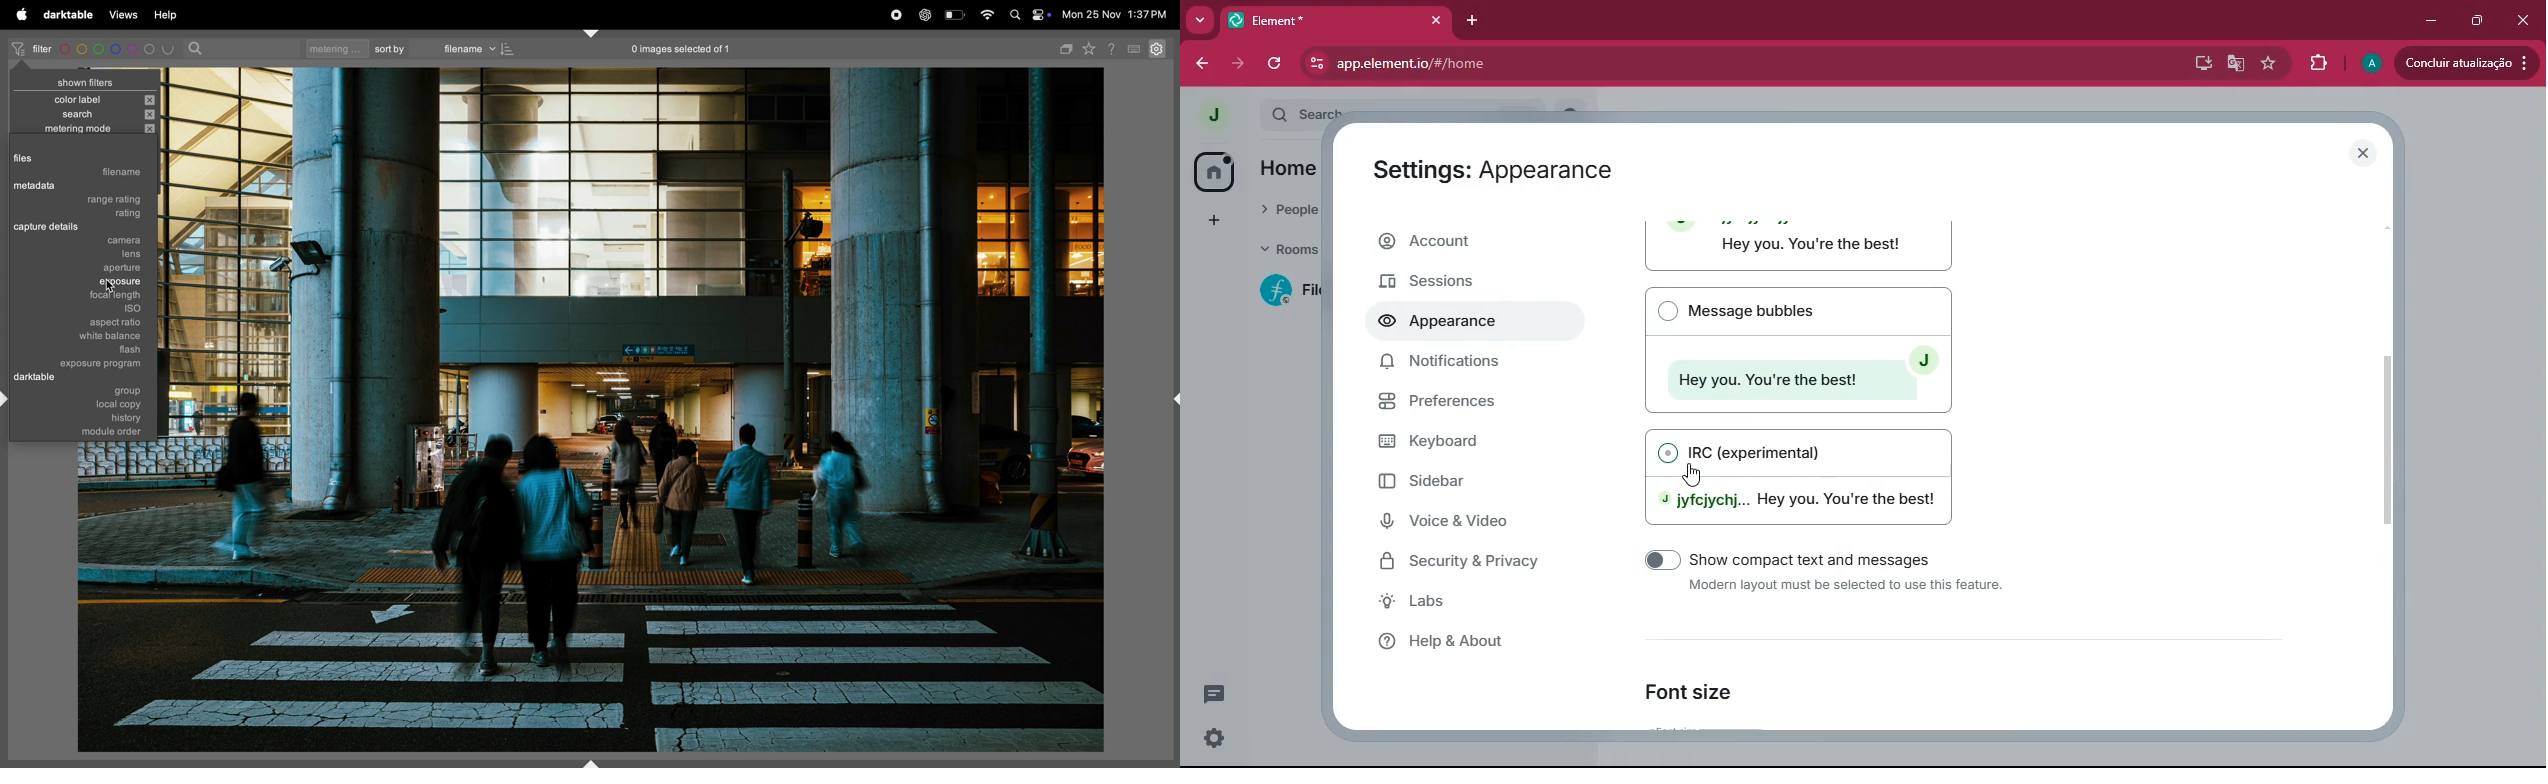 This screenshot has height=784, width=2548. I want to click on aspect ratio, so click(112, 324).